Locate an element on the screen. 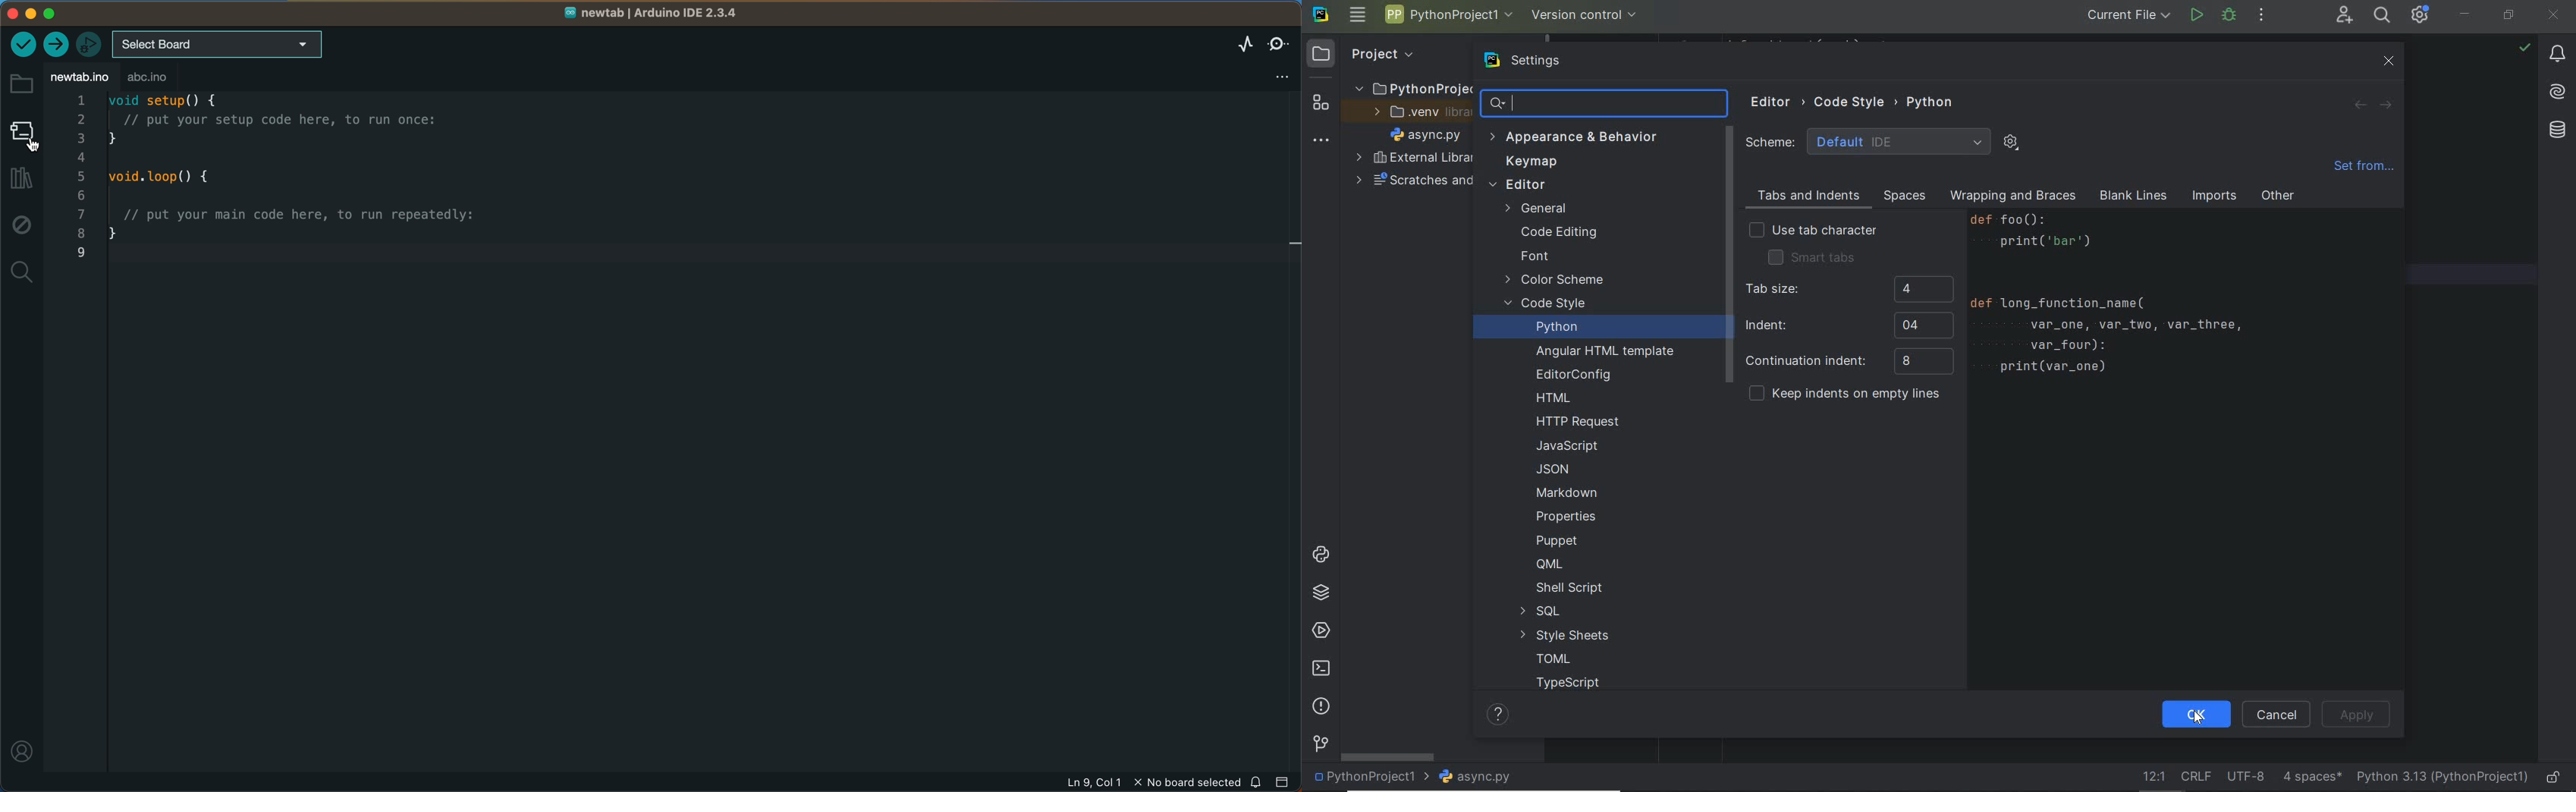  close is located at coordinates (2389, 61).